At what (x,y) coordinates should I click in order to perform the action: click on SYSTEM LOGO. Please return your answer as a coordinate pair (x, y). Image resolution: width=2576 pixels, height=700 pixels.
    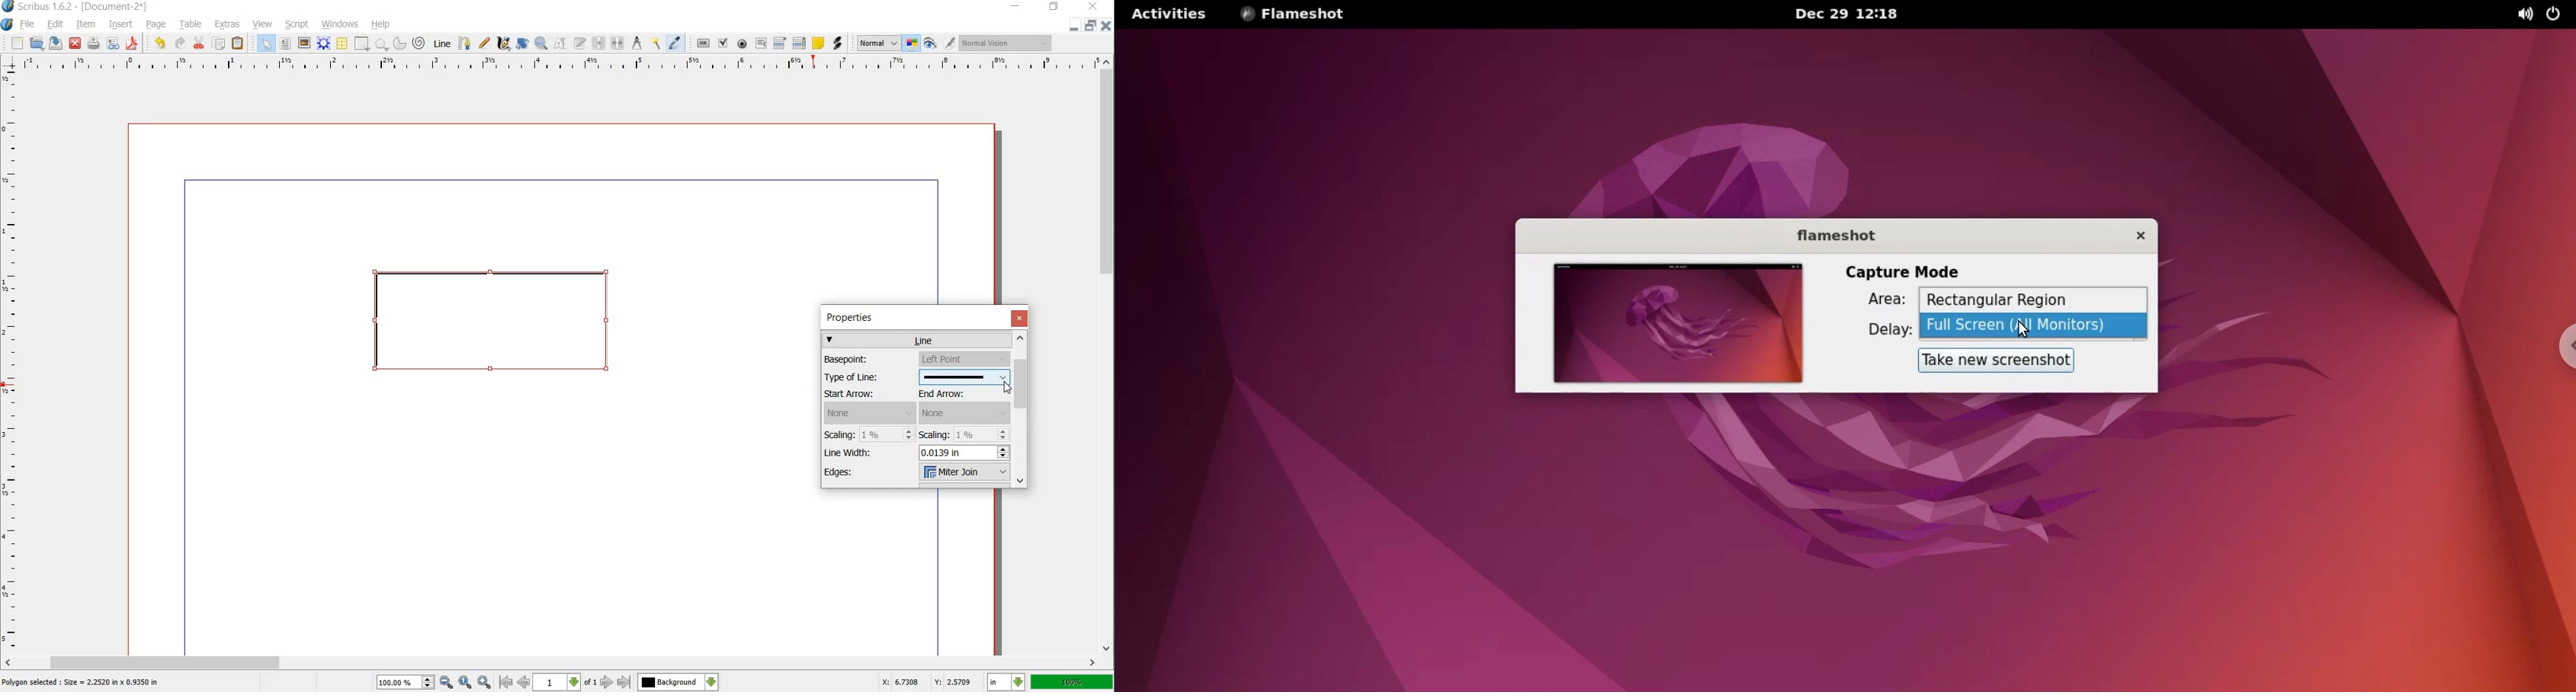
    Looking at the image, I should click on (8, 23).